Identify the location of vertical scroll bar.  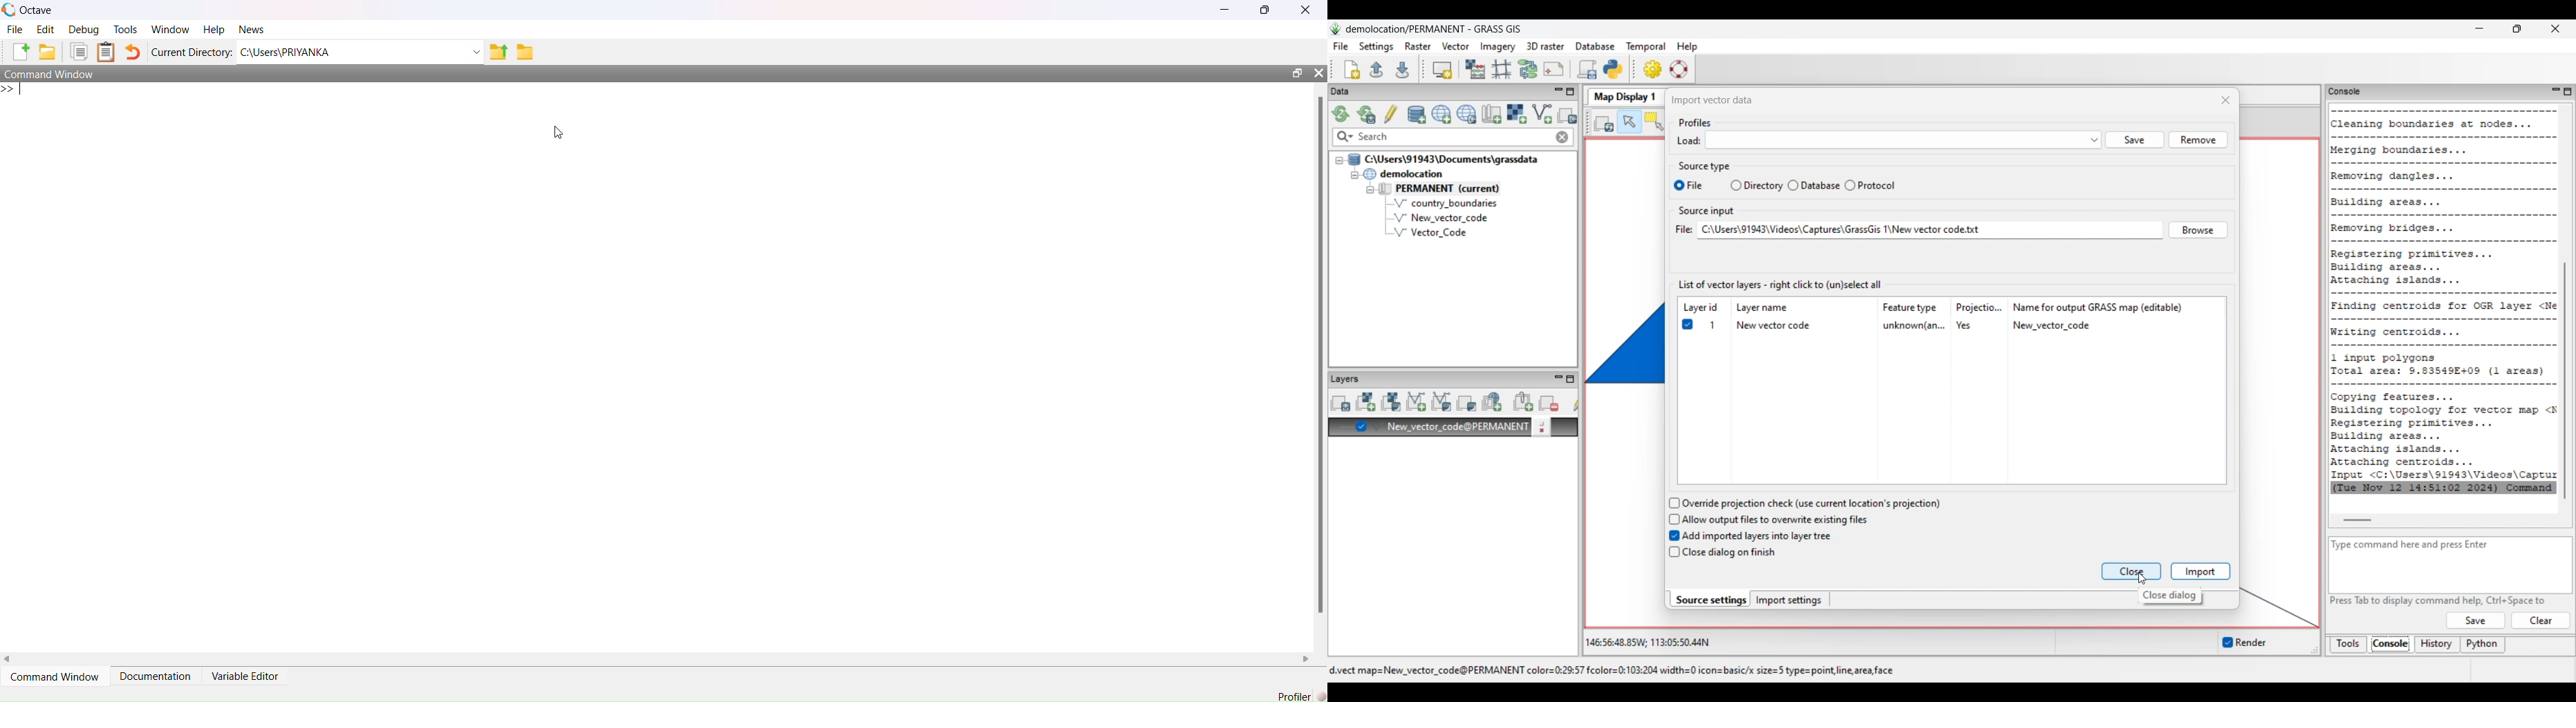
(1320, 366).